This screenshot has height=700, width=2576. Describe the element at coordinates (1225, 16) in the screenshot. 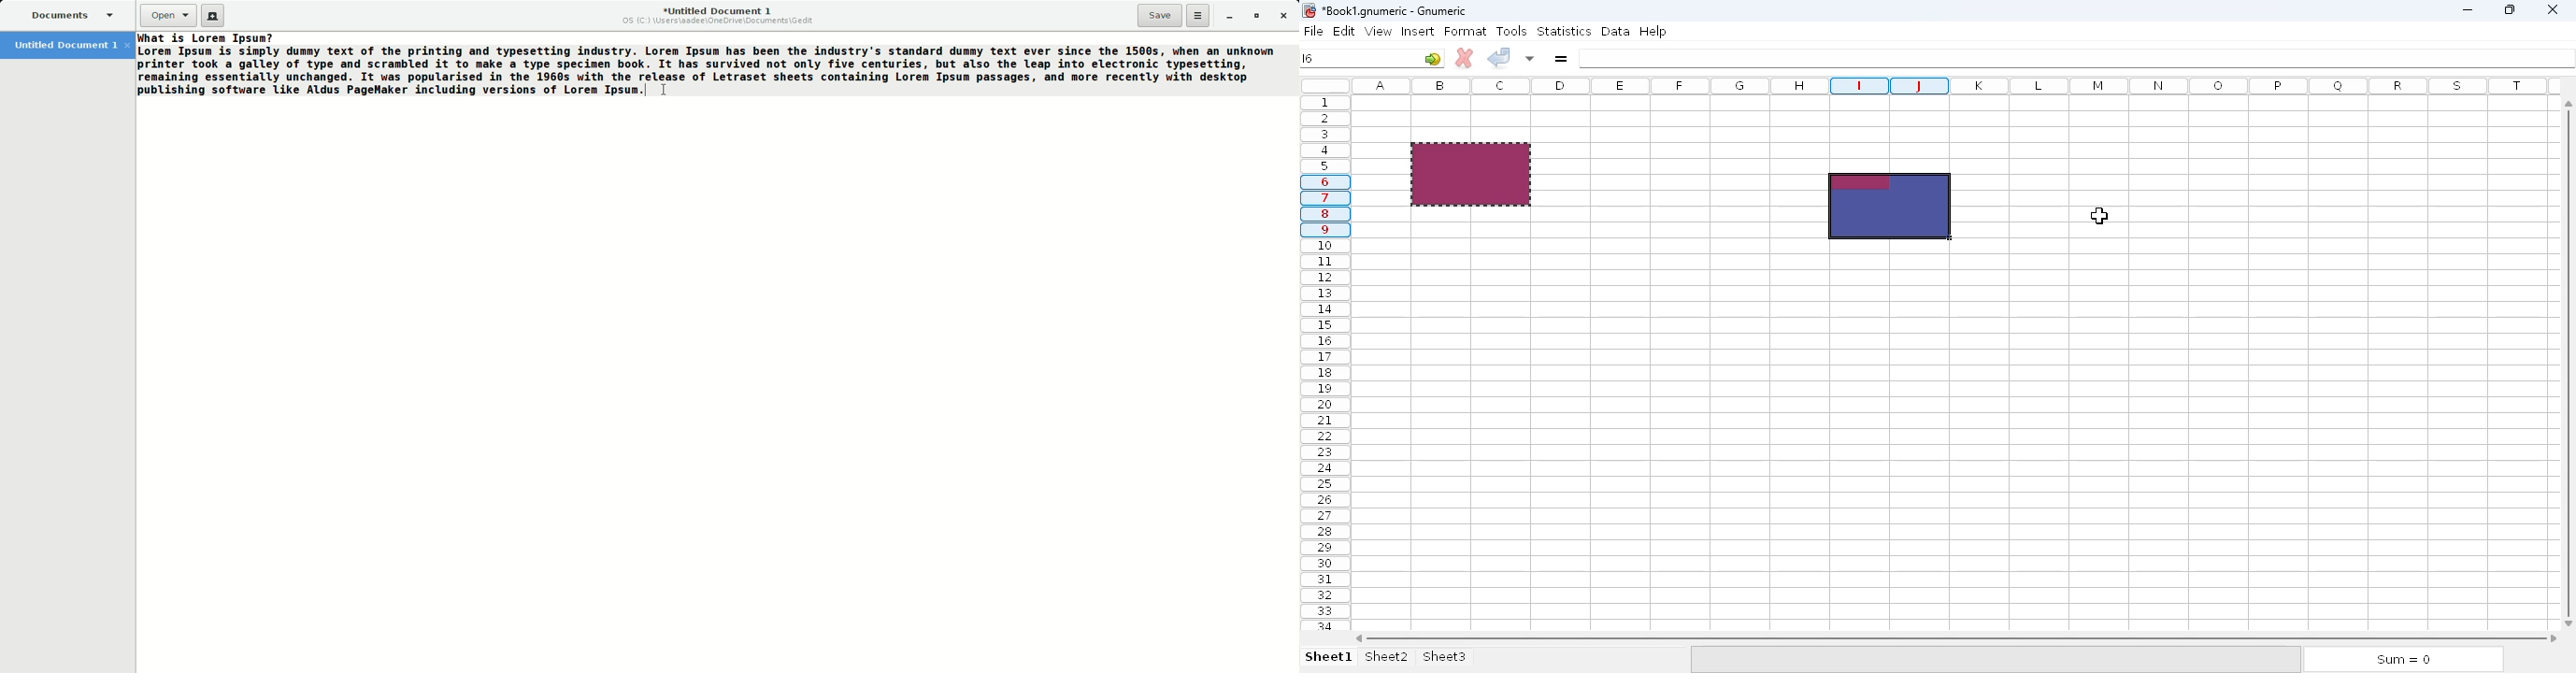

I see `Minimize` at that location.